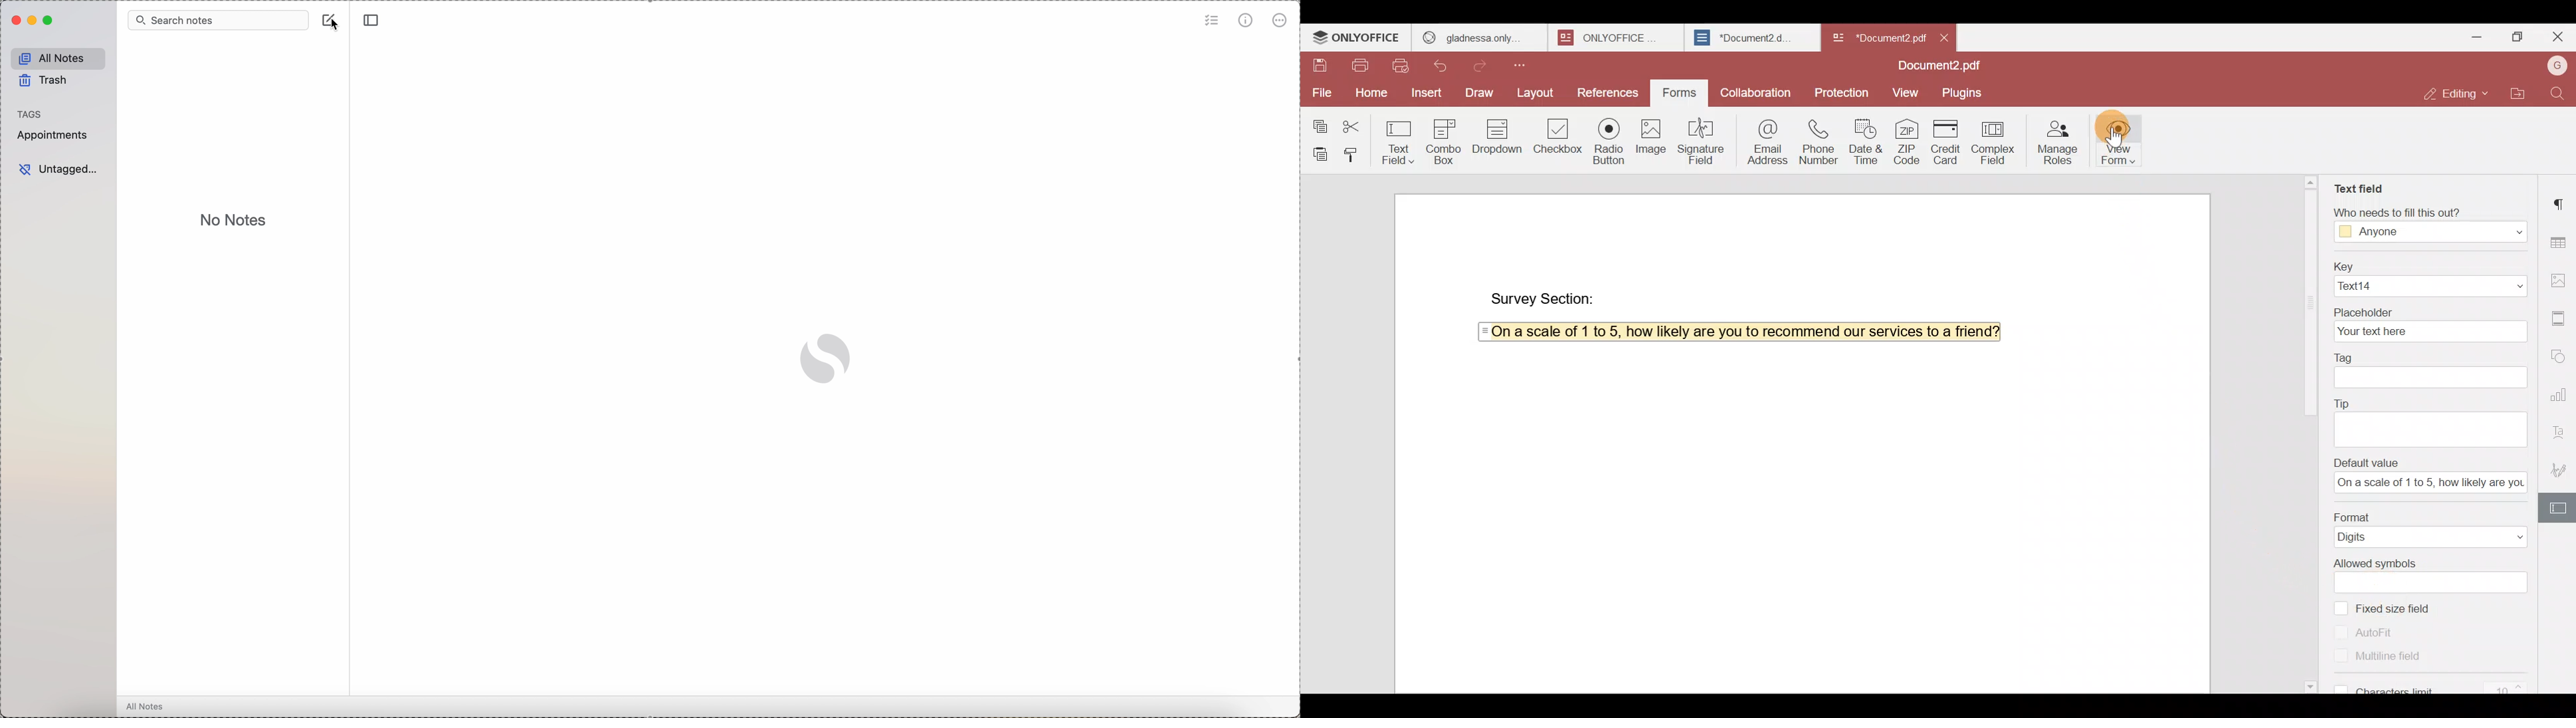 The image size is (2576, 728). I want to click on Redo, so click(1484, 64).